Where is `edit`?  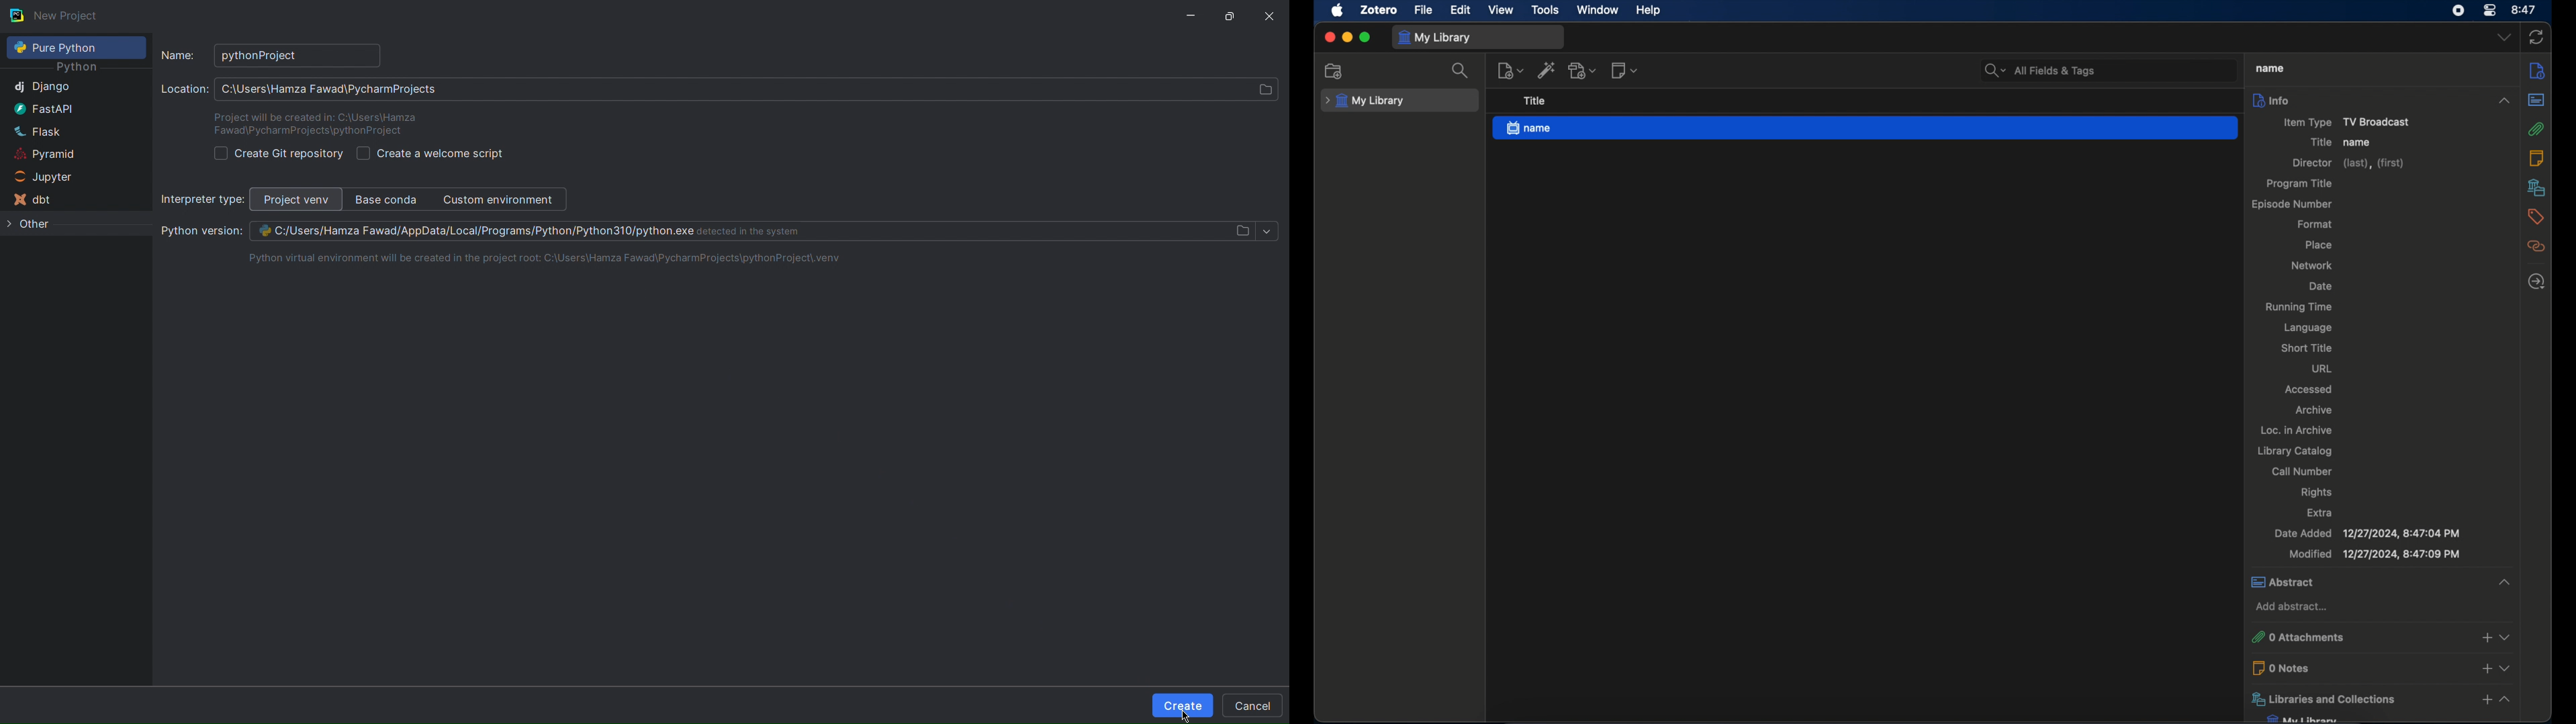 edit is located at coordinates (1462, 11).